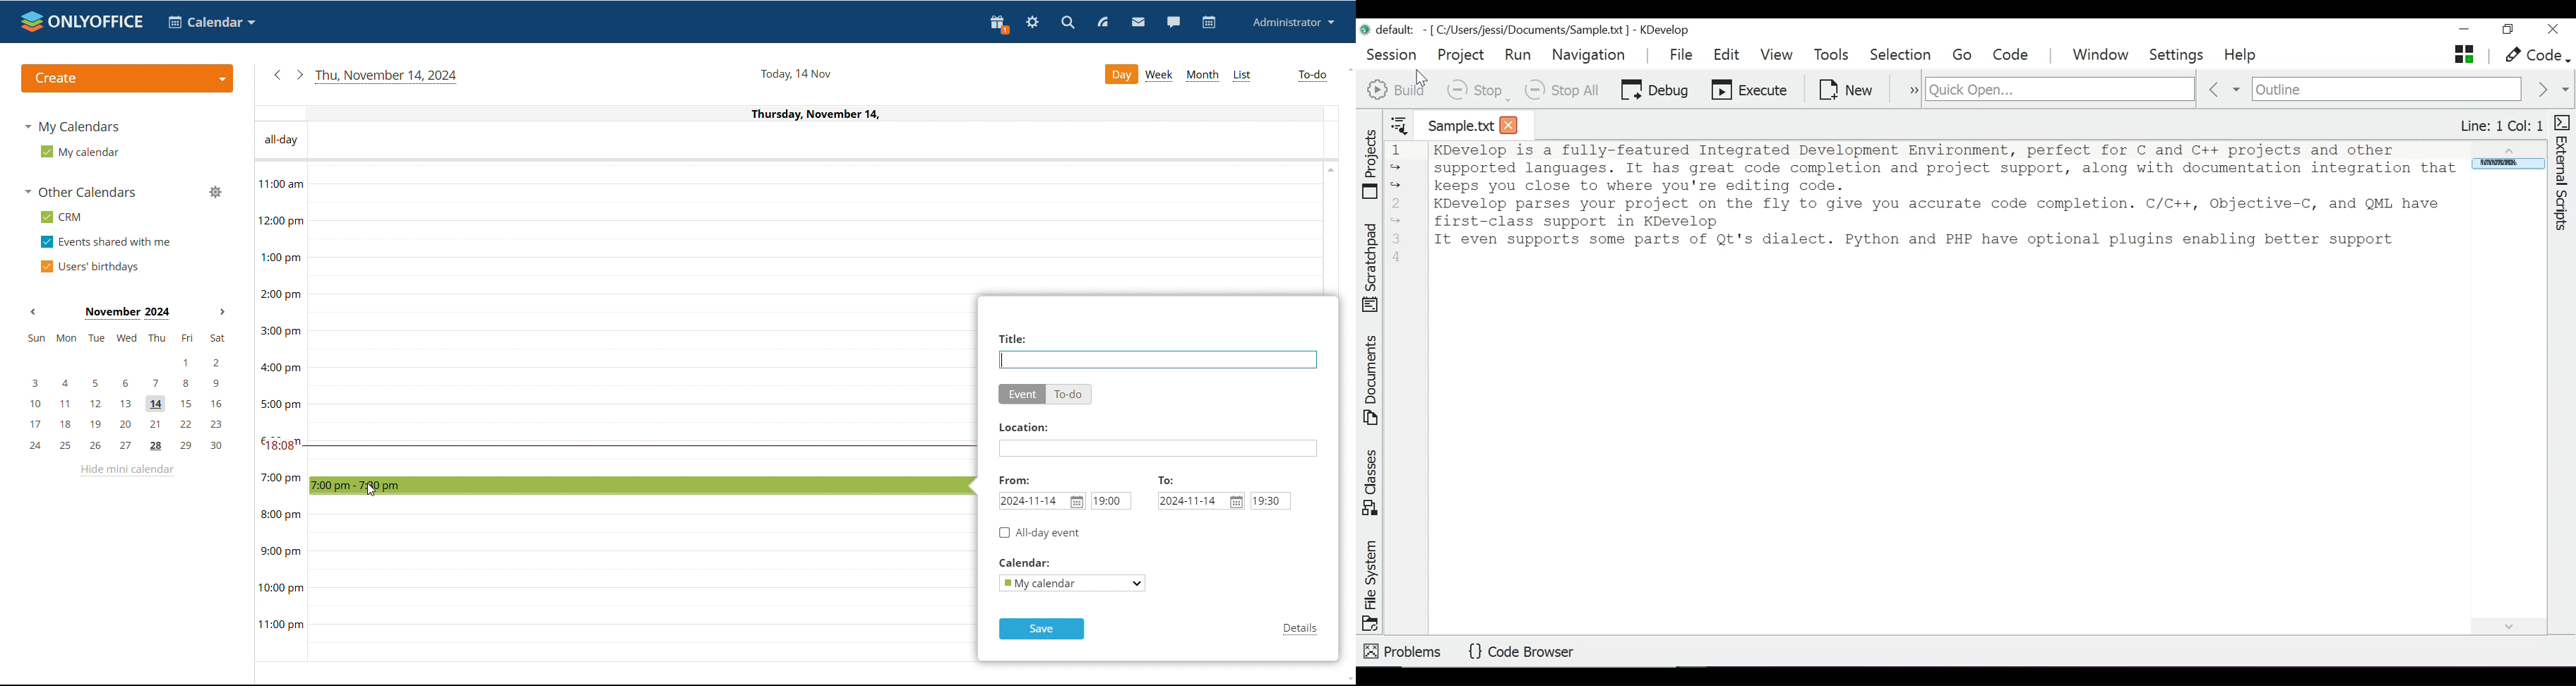 Image resolution: width=2576 pixels, height=700 pixels. What do you see at coordinates (1683, 55) in the screenshot?
I see `File` at bounding box center [1683, 55].